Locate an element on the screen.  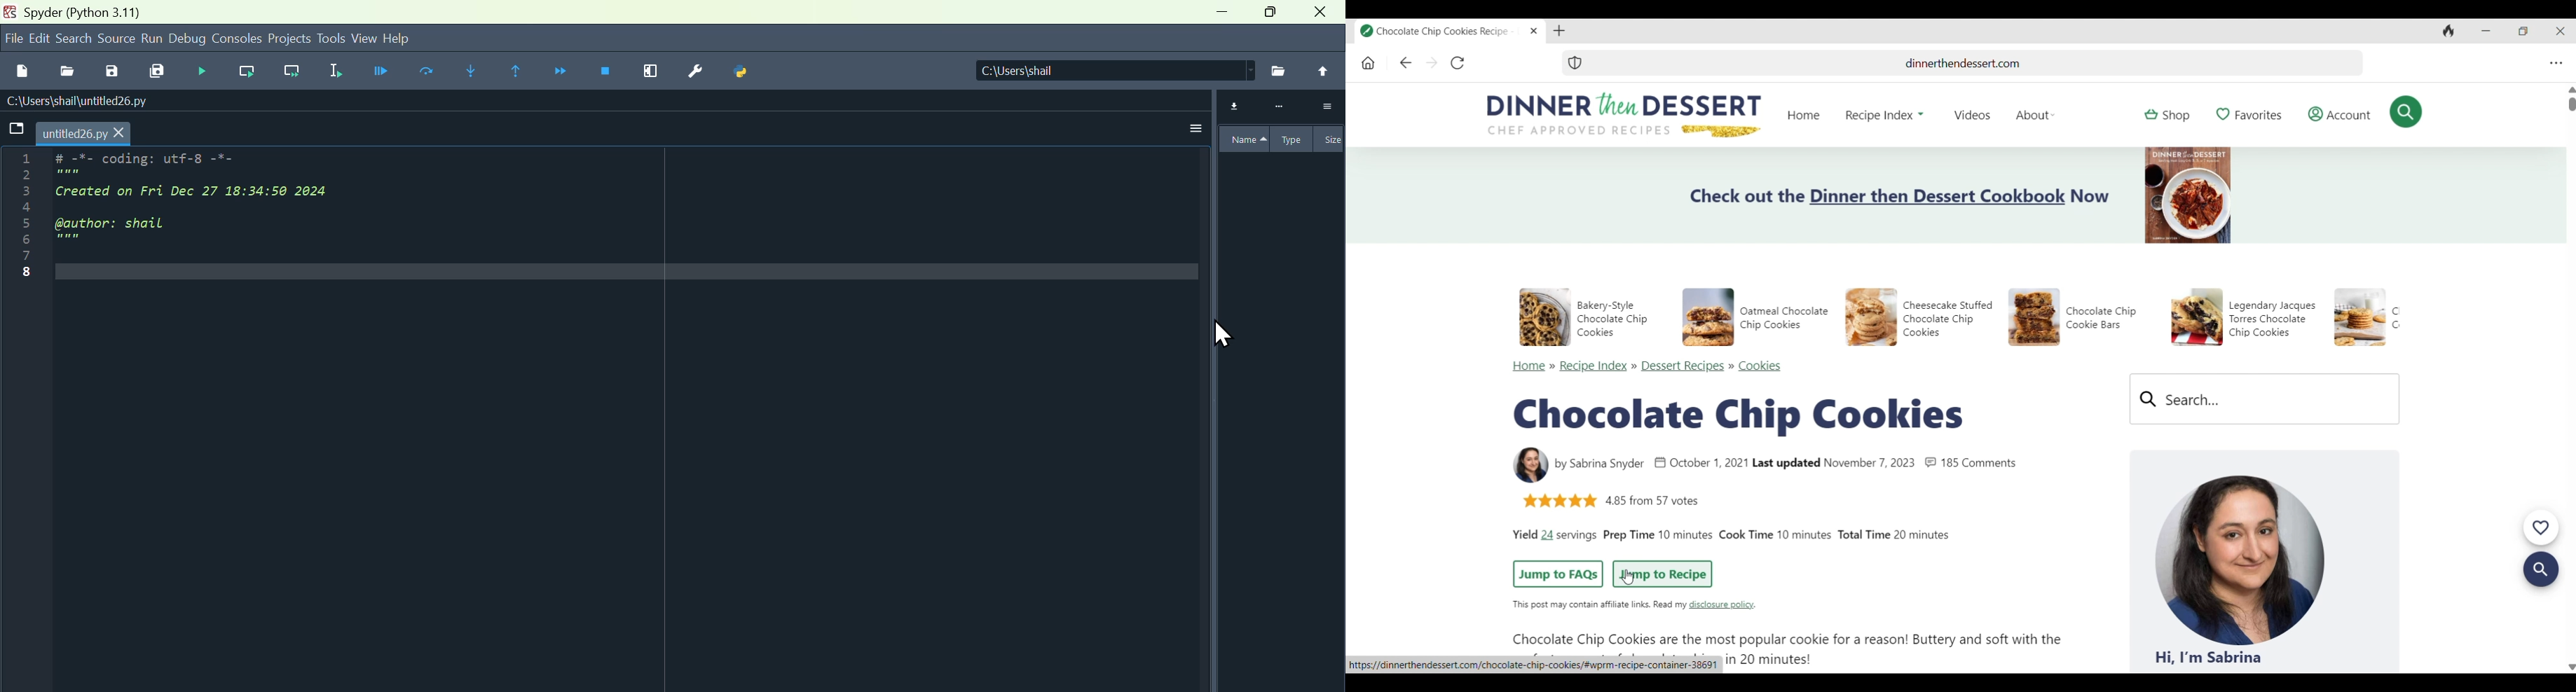
run is located at coordinates (152, 39).